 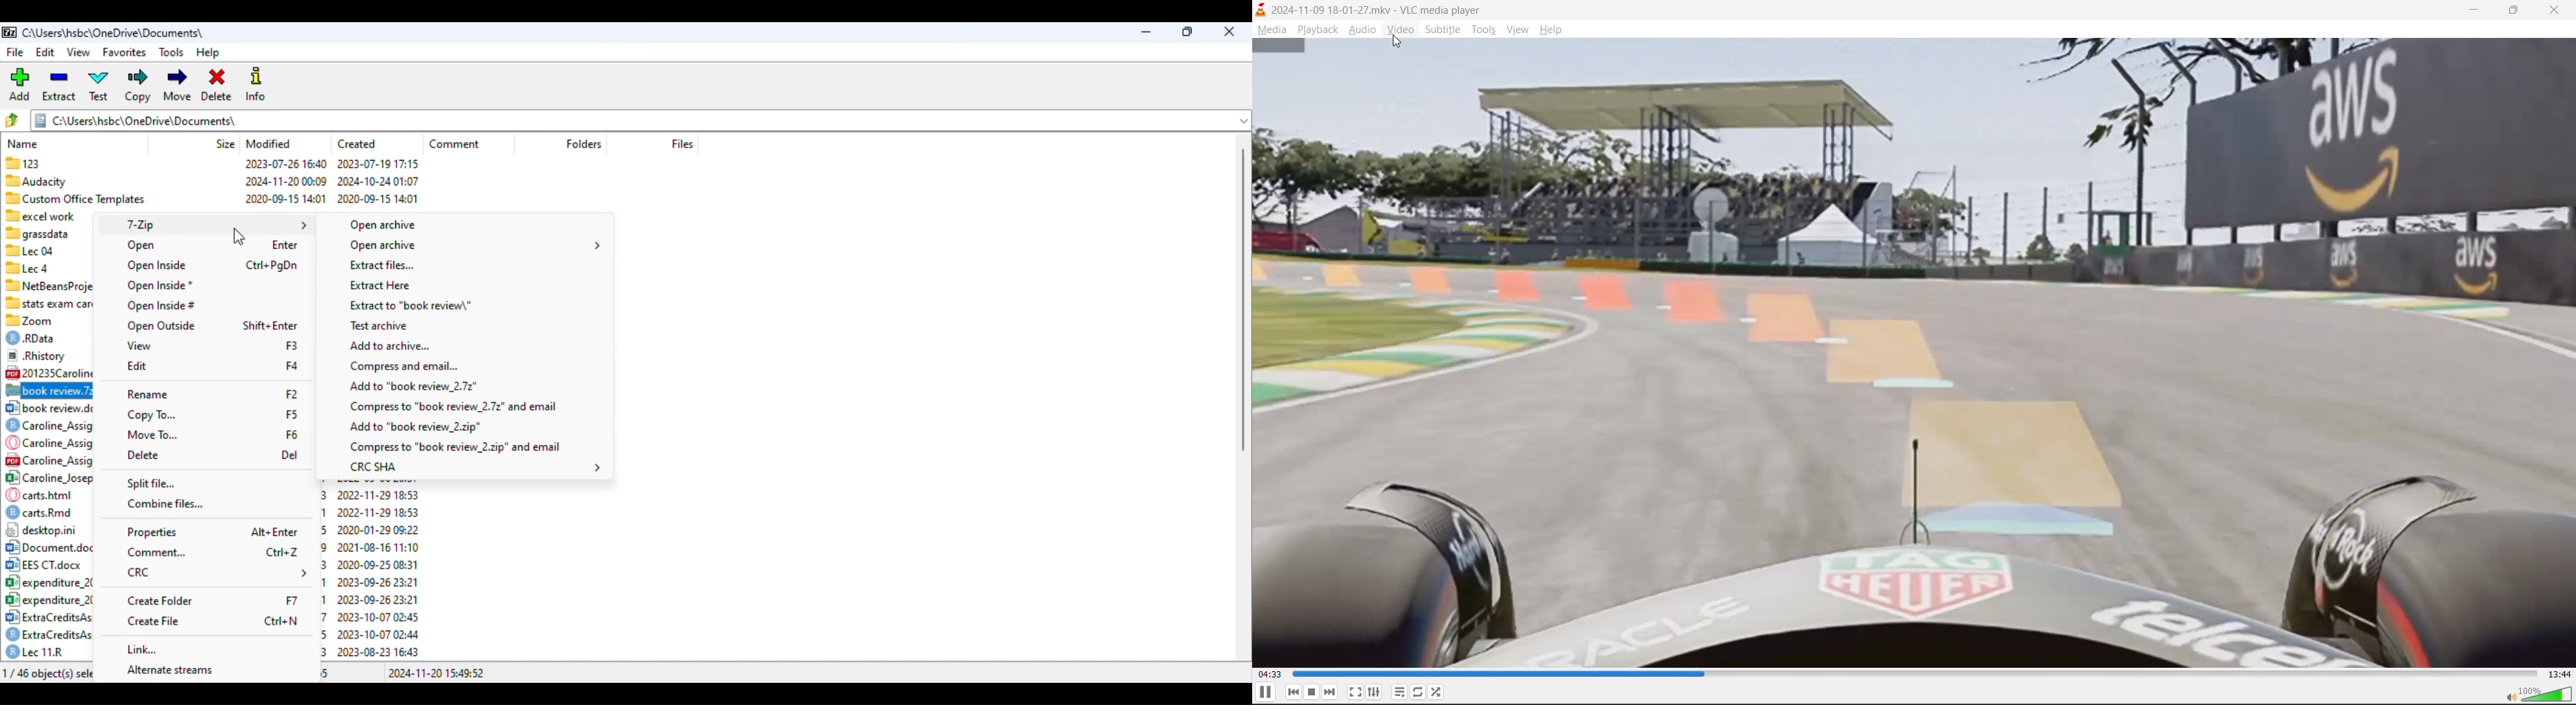 What do you see at coordinates (475, 468) in the screenshot?
I see `CRC SHA` at bounding box center [475, 468].